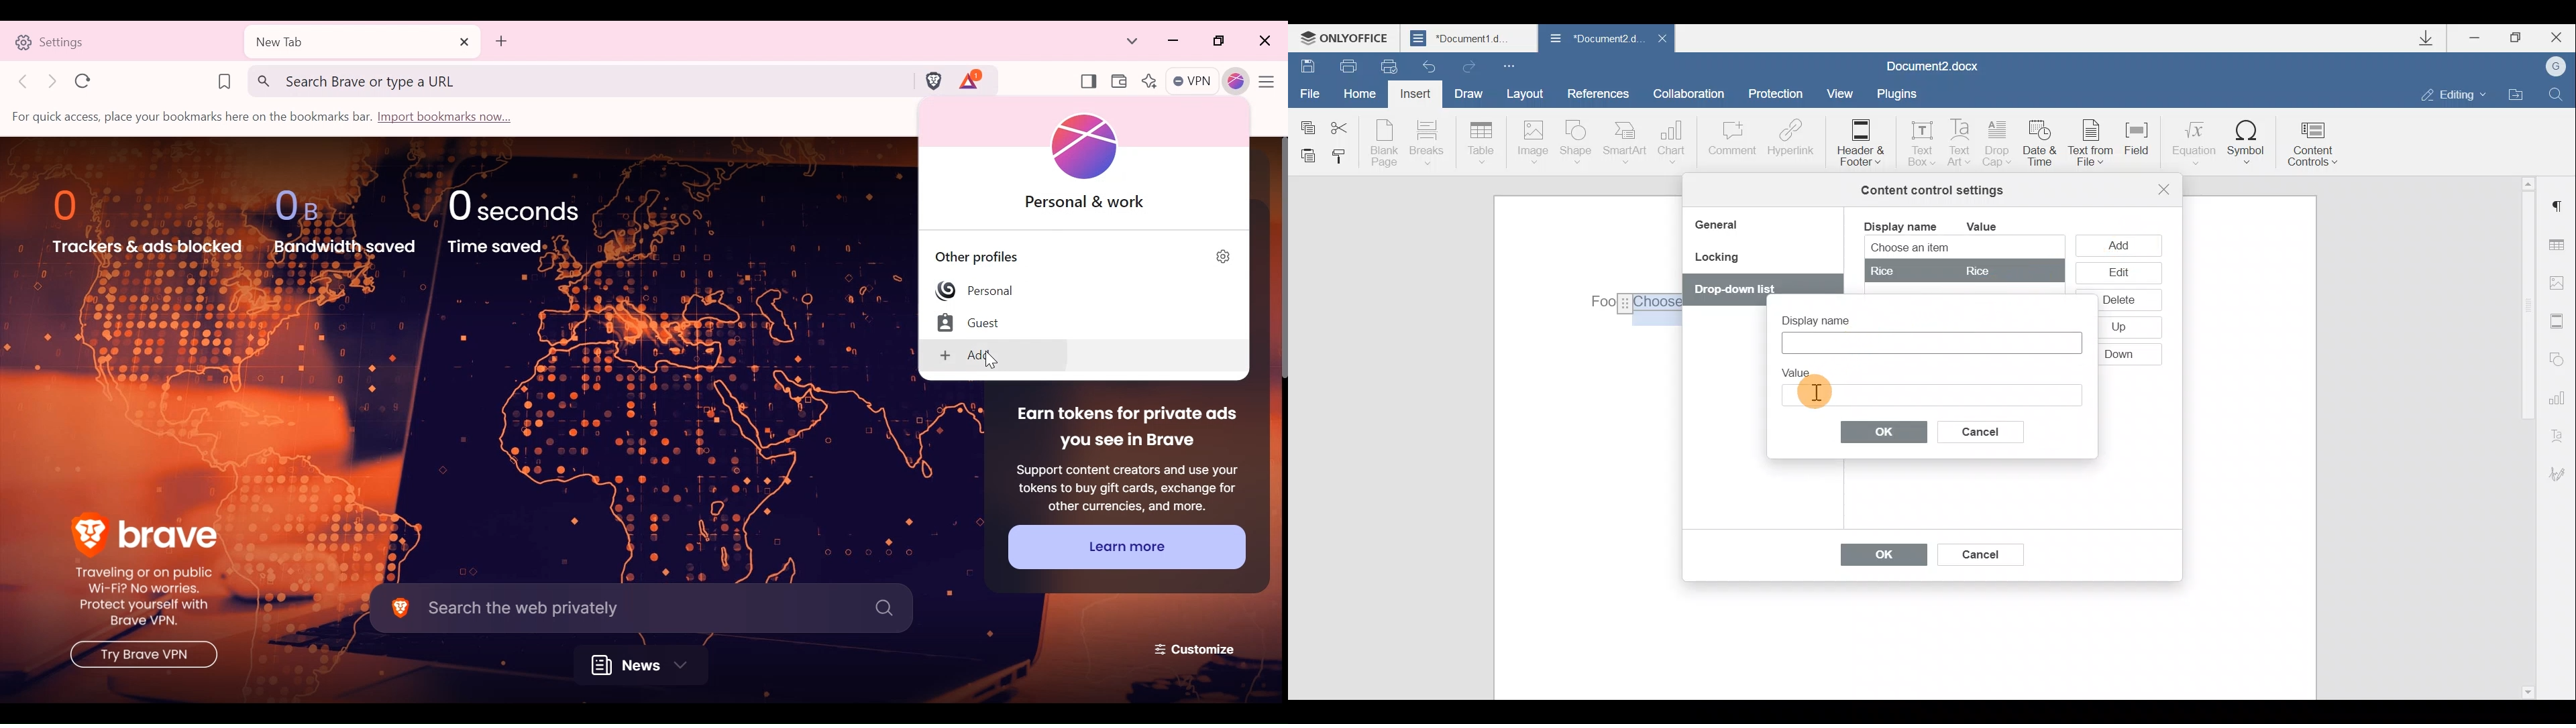 This screenshot has width=2576, height=728. I want to click on Choose an item, so click(1943, 249).